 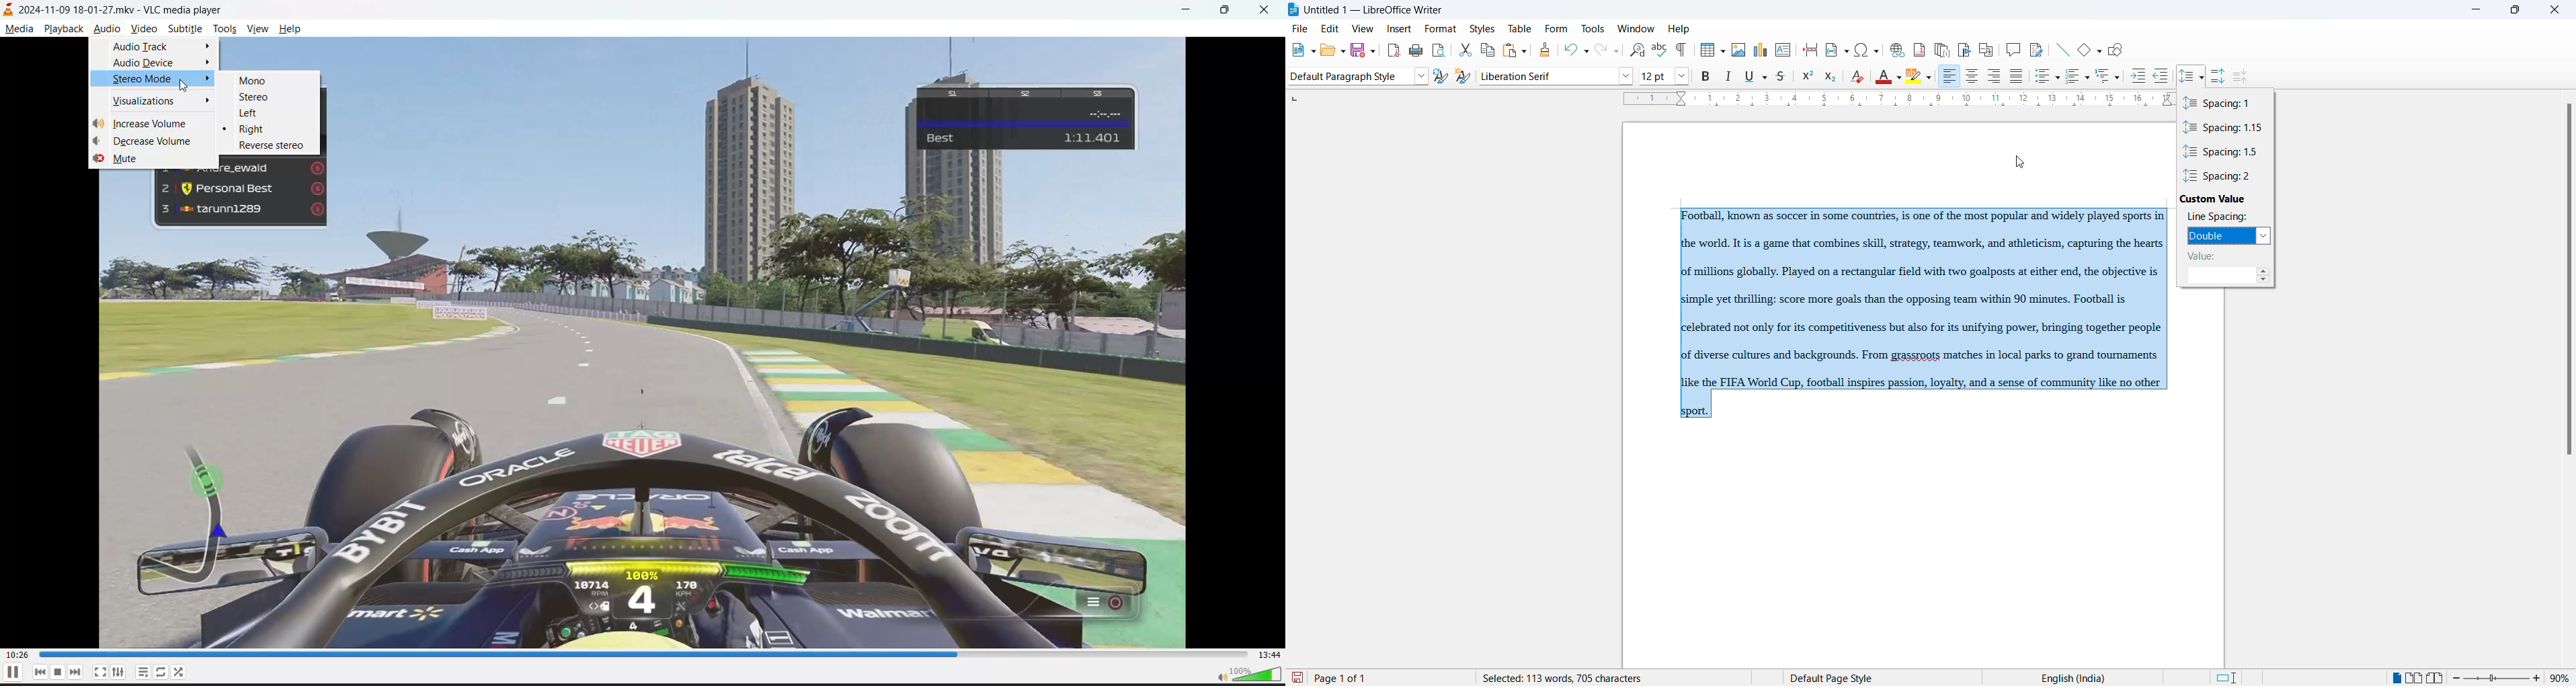 I want to click on strike through, so click(x=1781, y=75).